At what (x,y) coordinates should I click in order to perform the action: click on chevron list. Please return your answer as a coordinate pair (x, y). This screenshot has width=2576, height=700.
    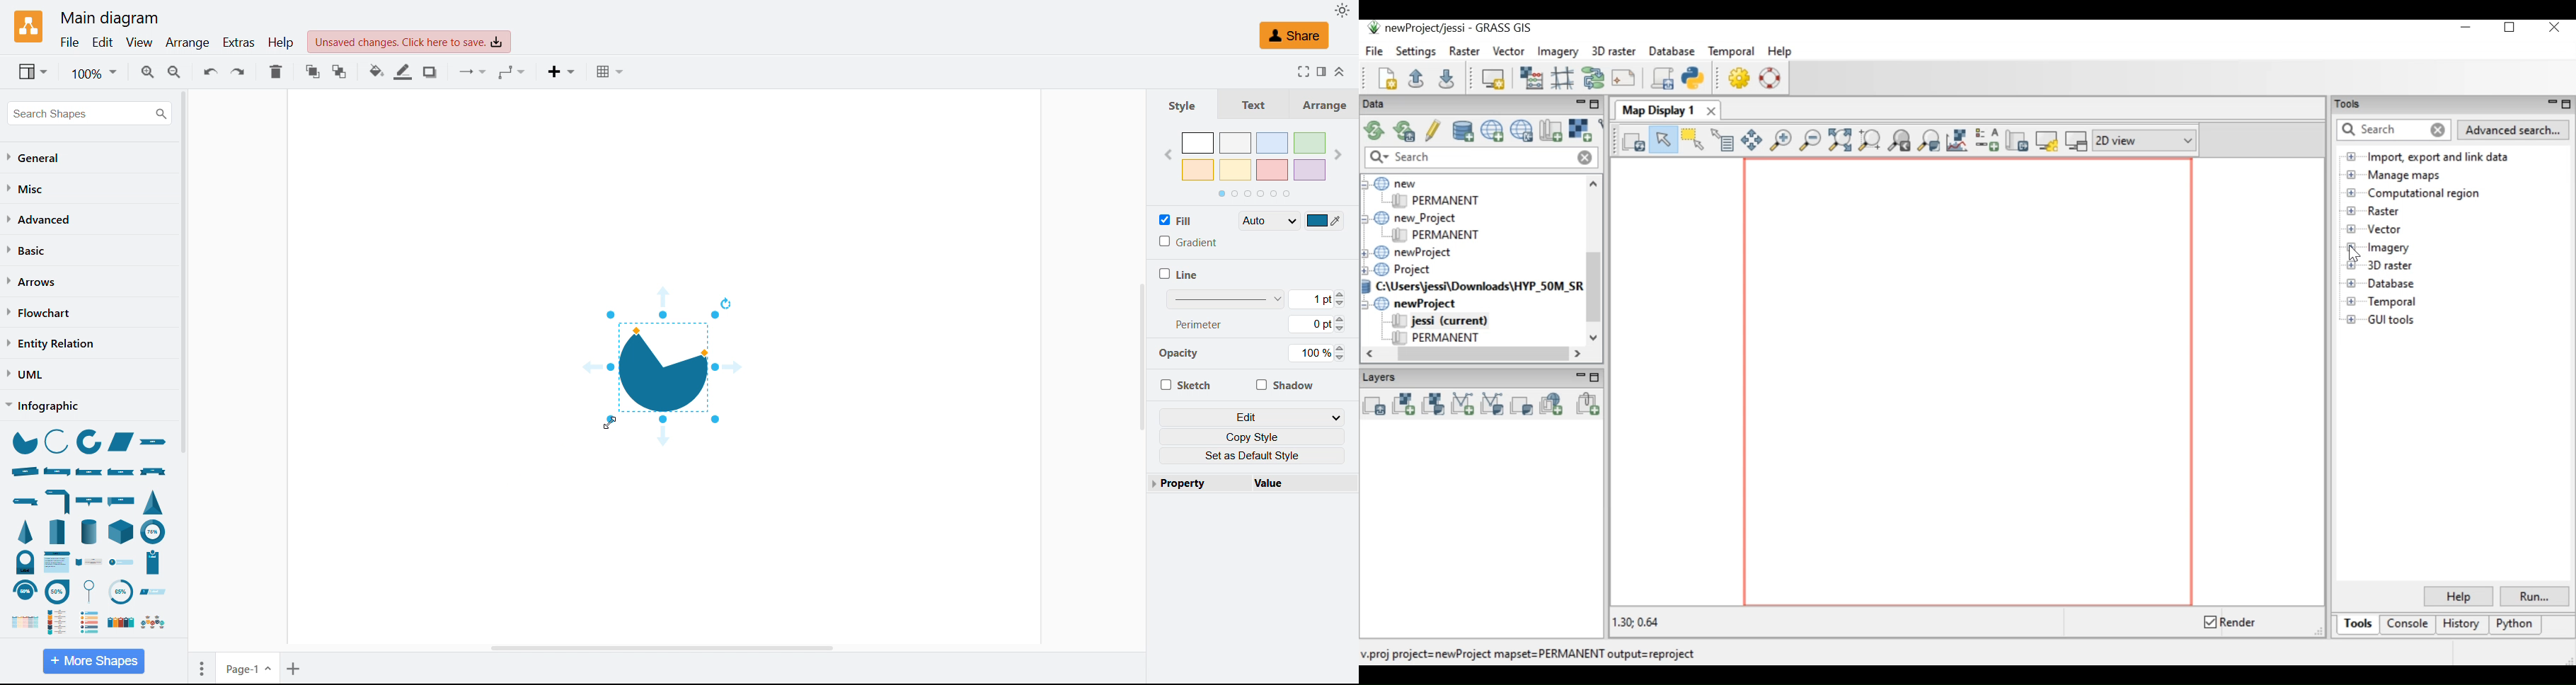
    Looking at the image, I should click on (21, 623).